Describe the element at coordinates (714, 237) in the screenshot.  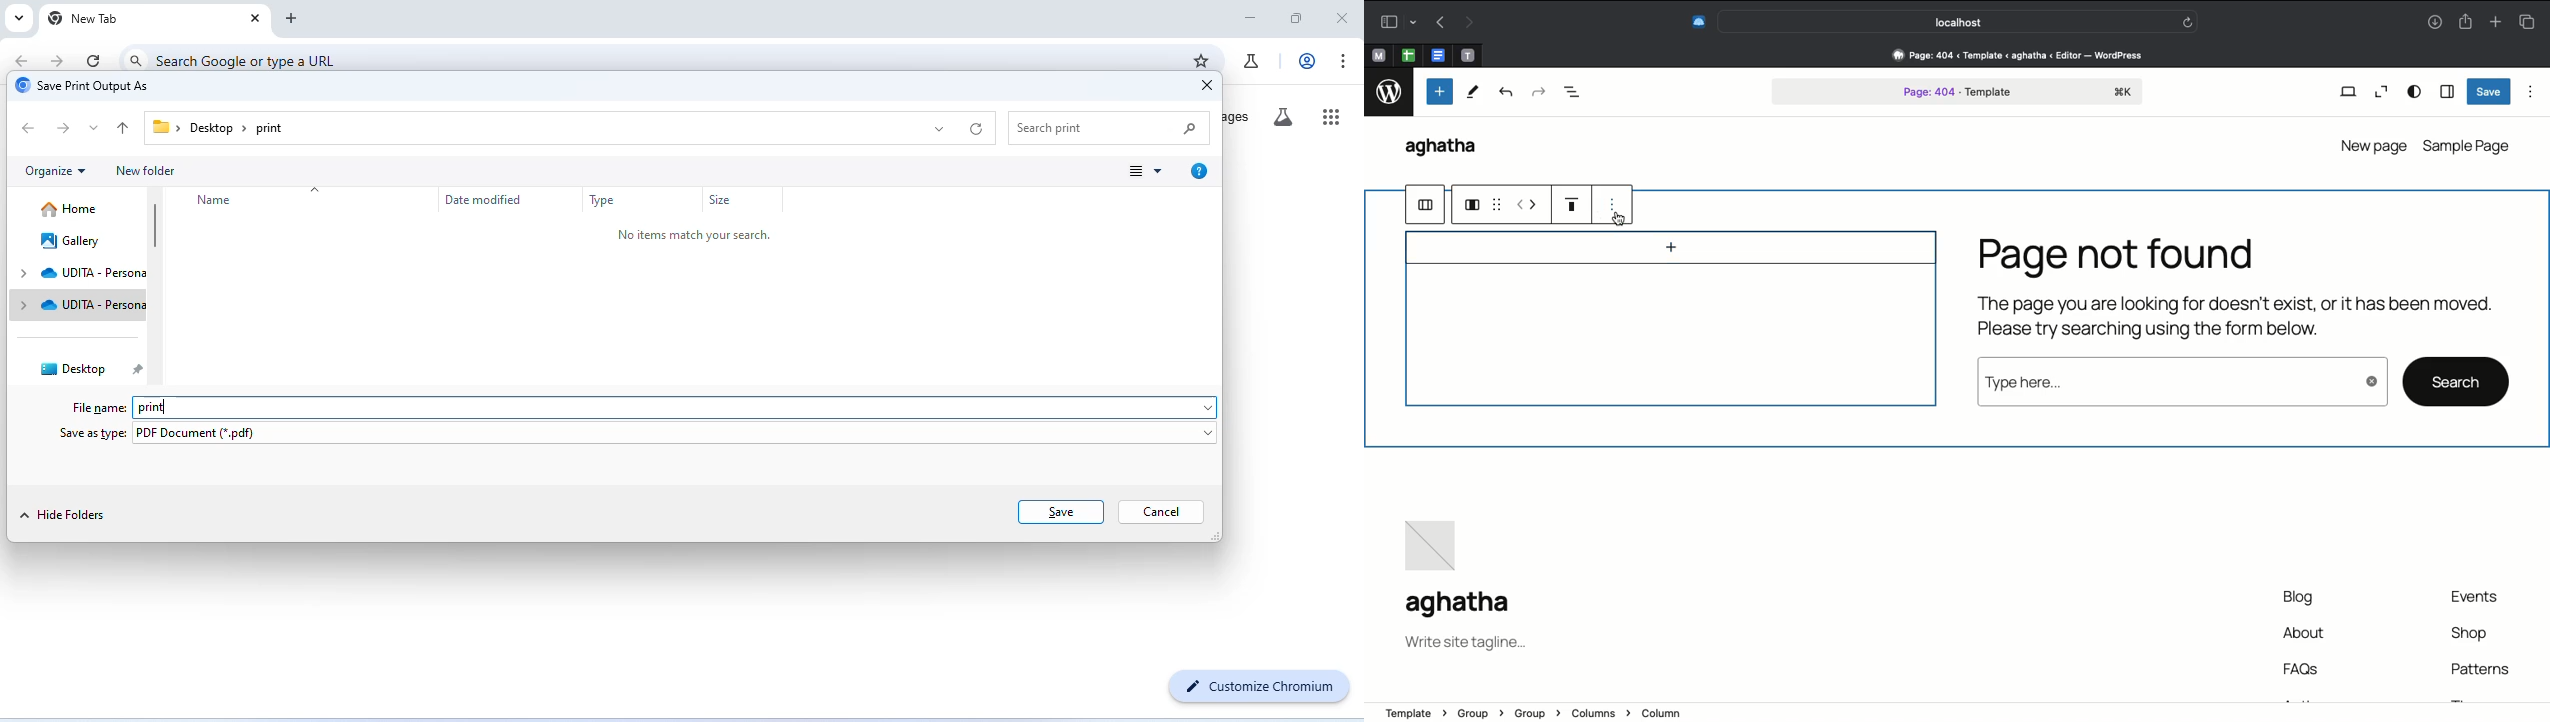
I see `no items match your search` at that location.